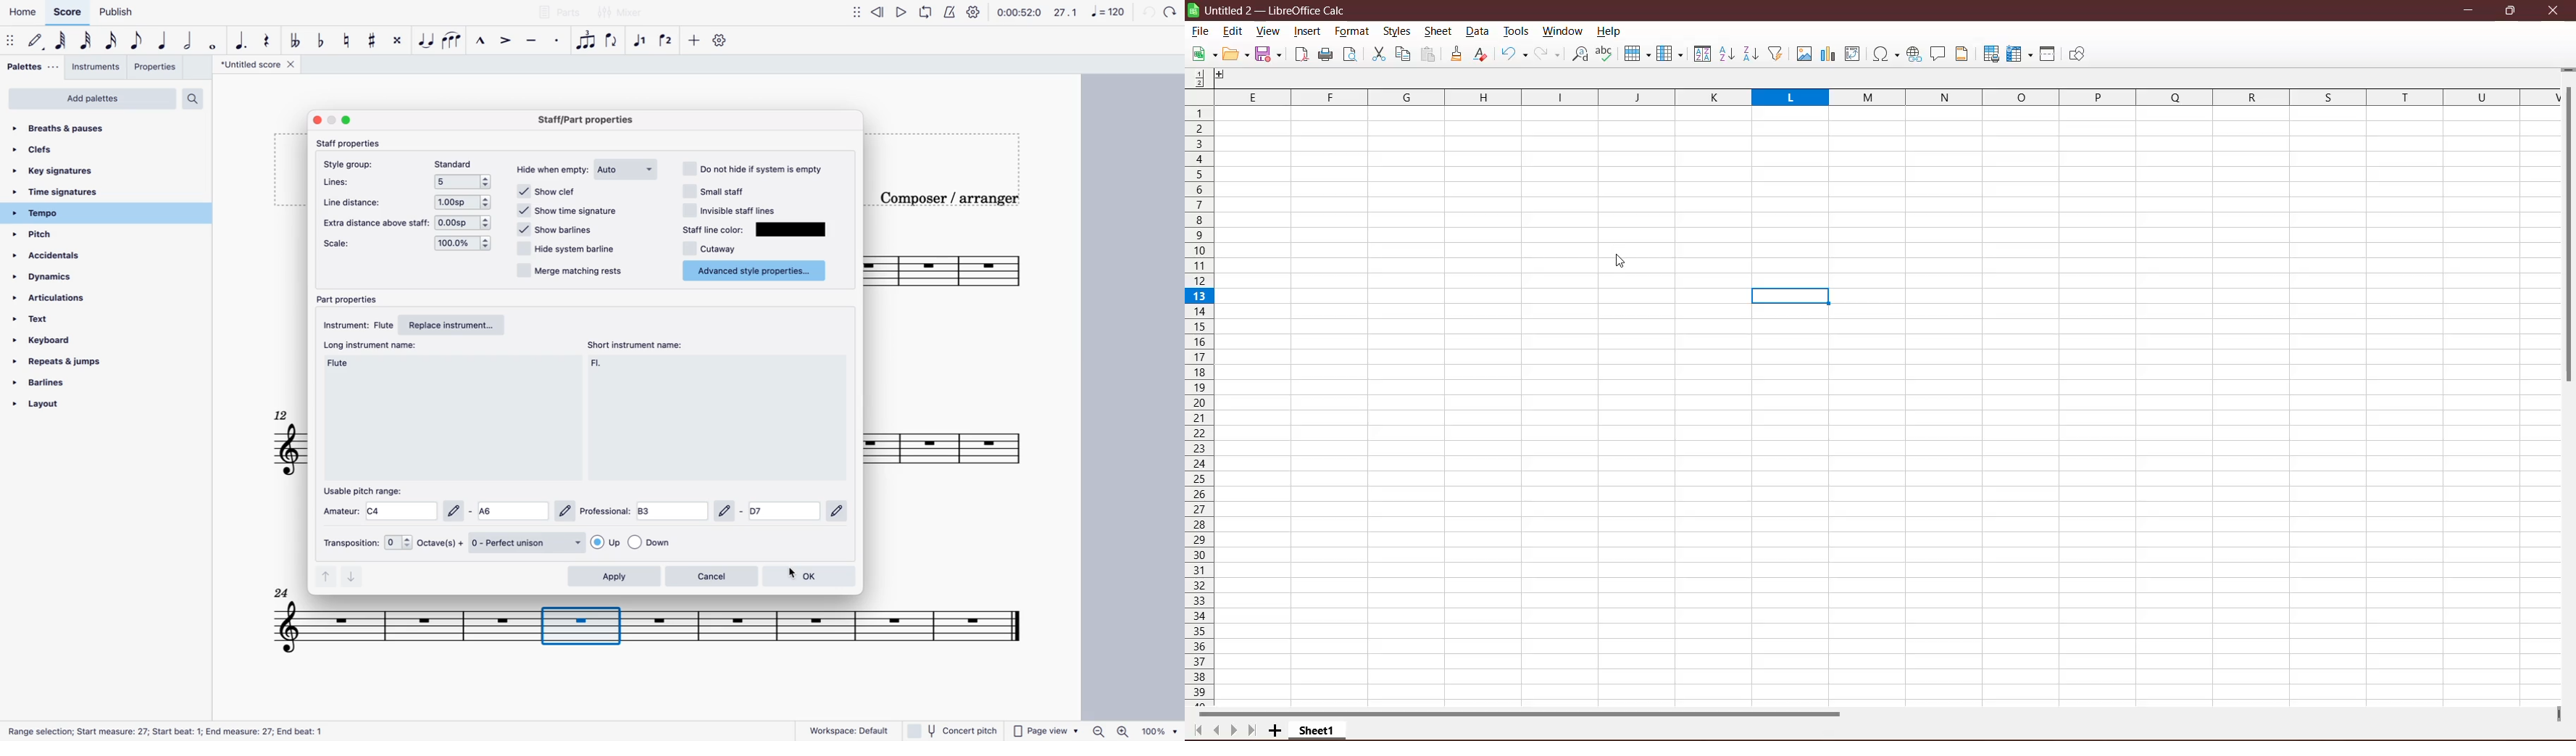 The width and height of the screenshot is (2576, 756). What do you see at coordinates (1226, 76) in the screenshot?
I see `` at bounding box center [1226, 76].